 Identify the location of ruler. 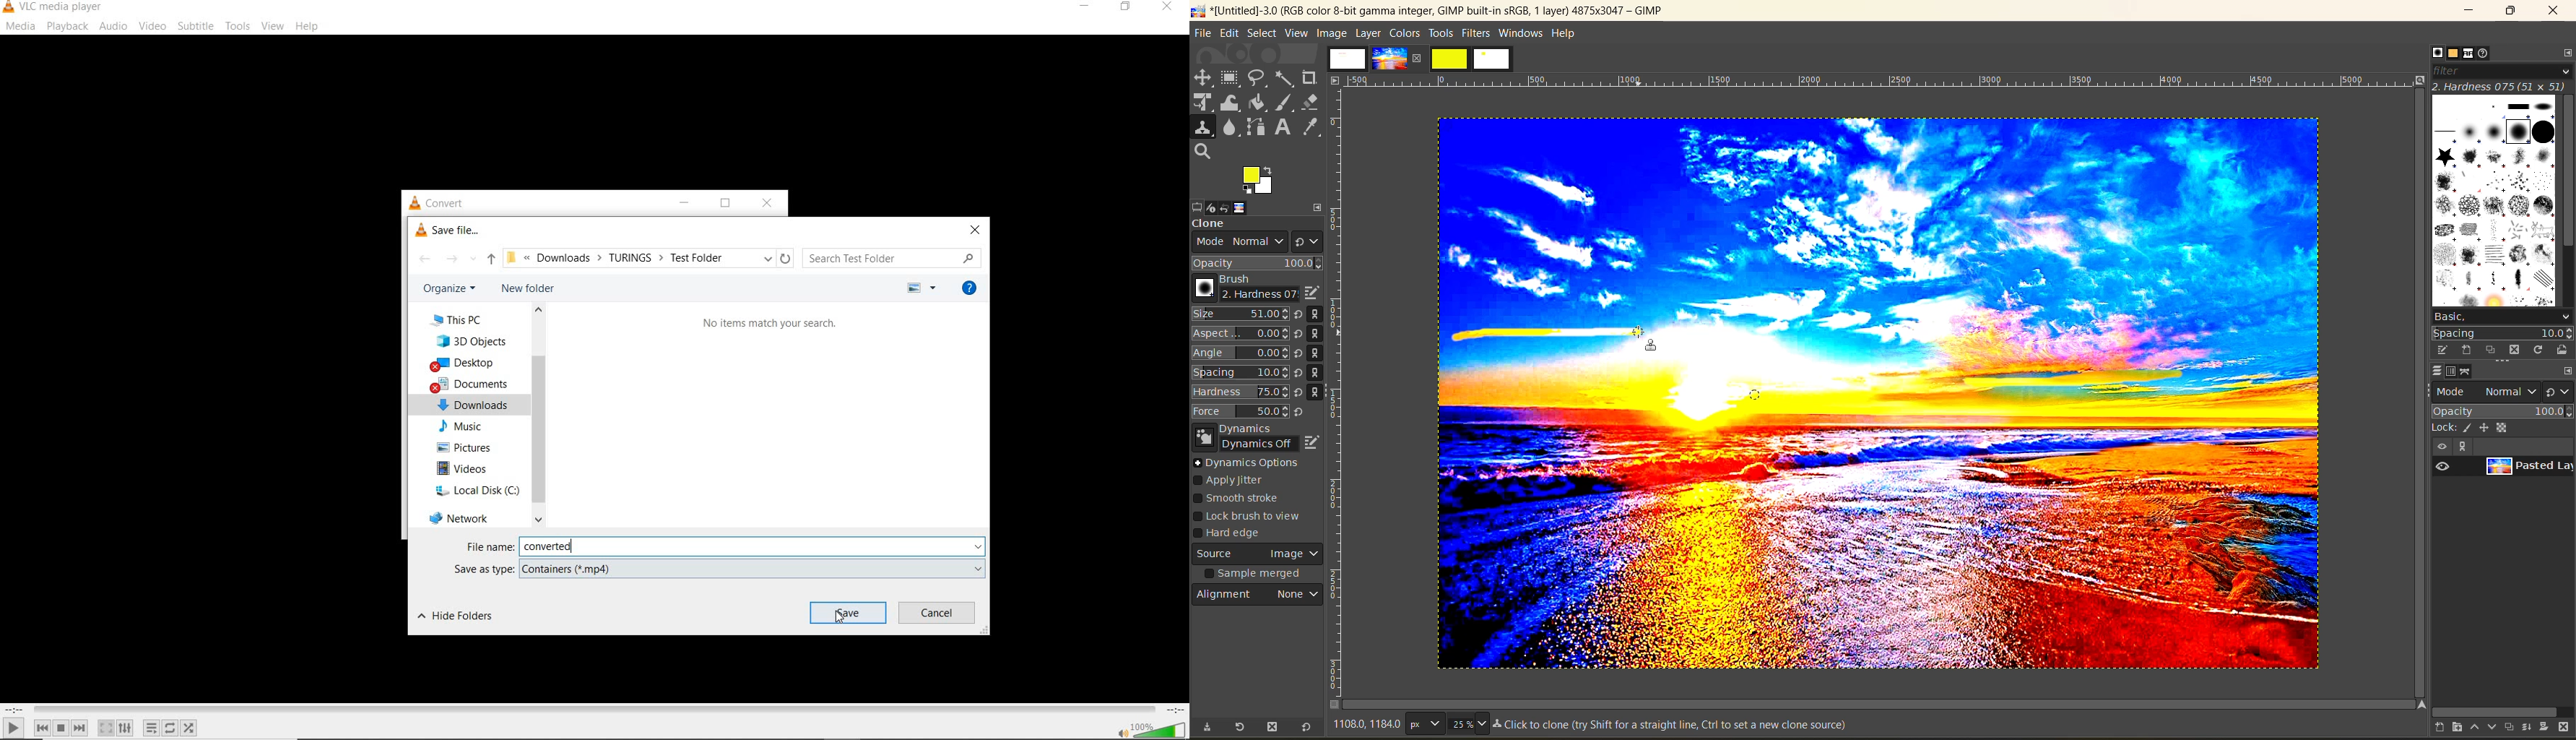
(1340, 395).